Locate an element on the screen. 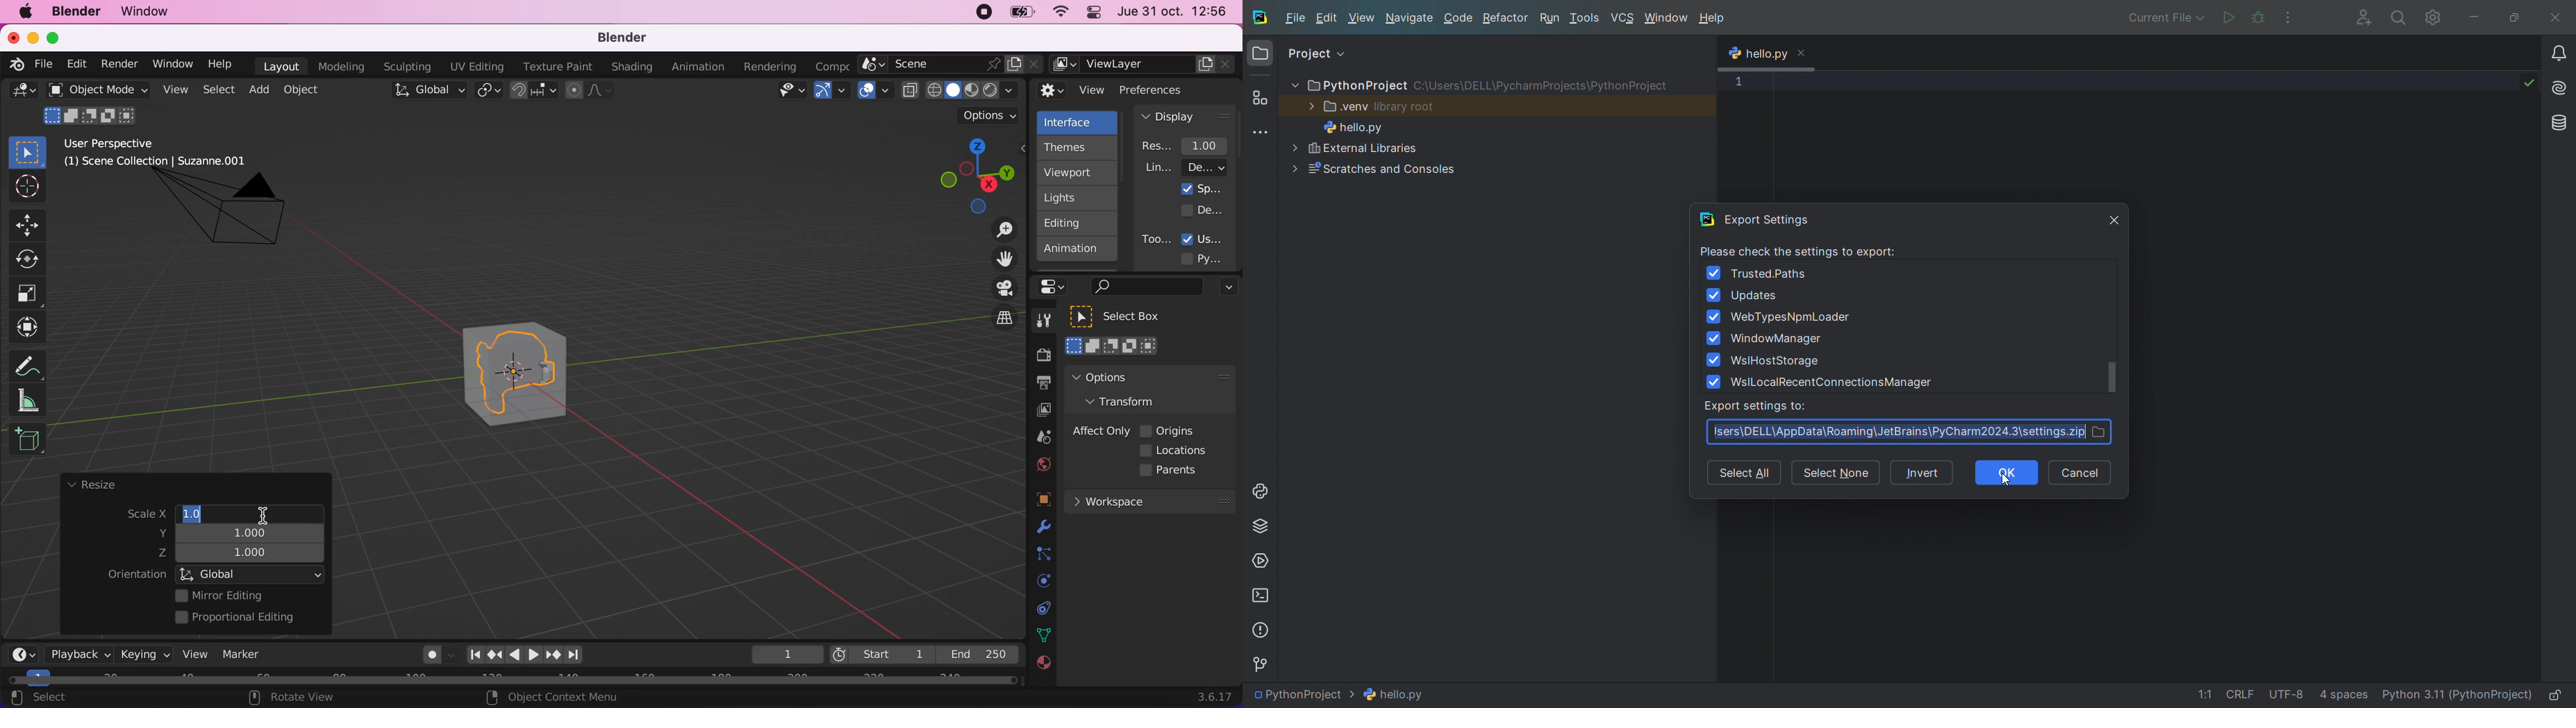 This screenshot has width=2576, height=728. tooltips is located at coordinates (1156, 238).